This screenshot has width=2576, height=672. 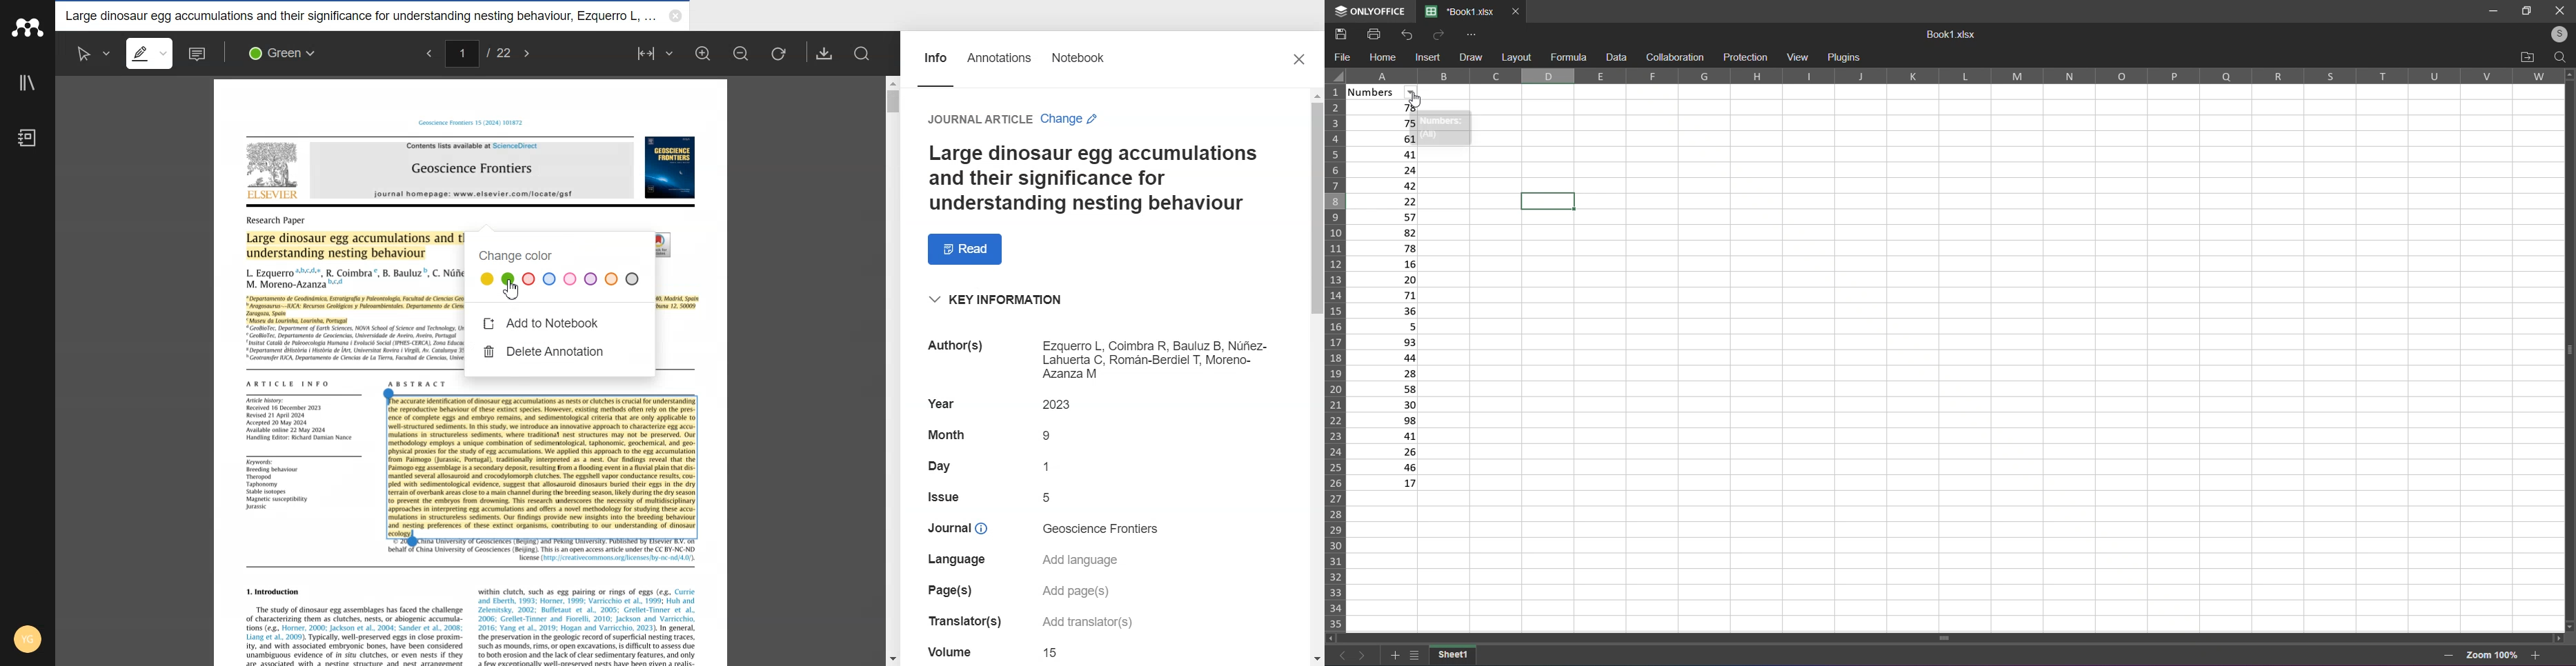 What do you see at coordinates (1383, 357) in the screenshot?
I see `44` at bounding box center [1383, 357].